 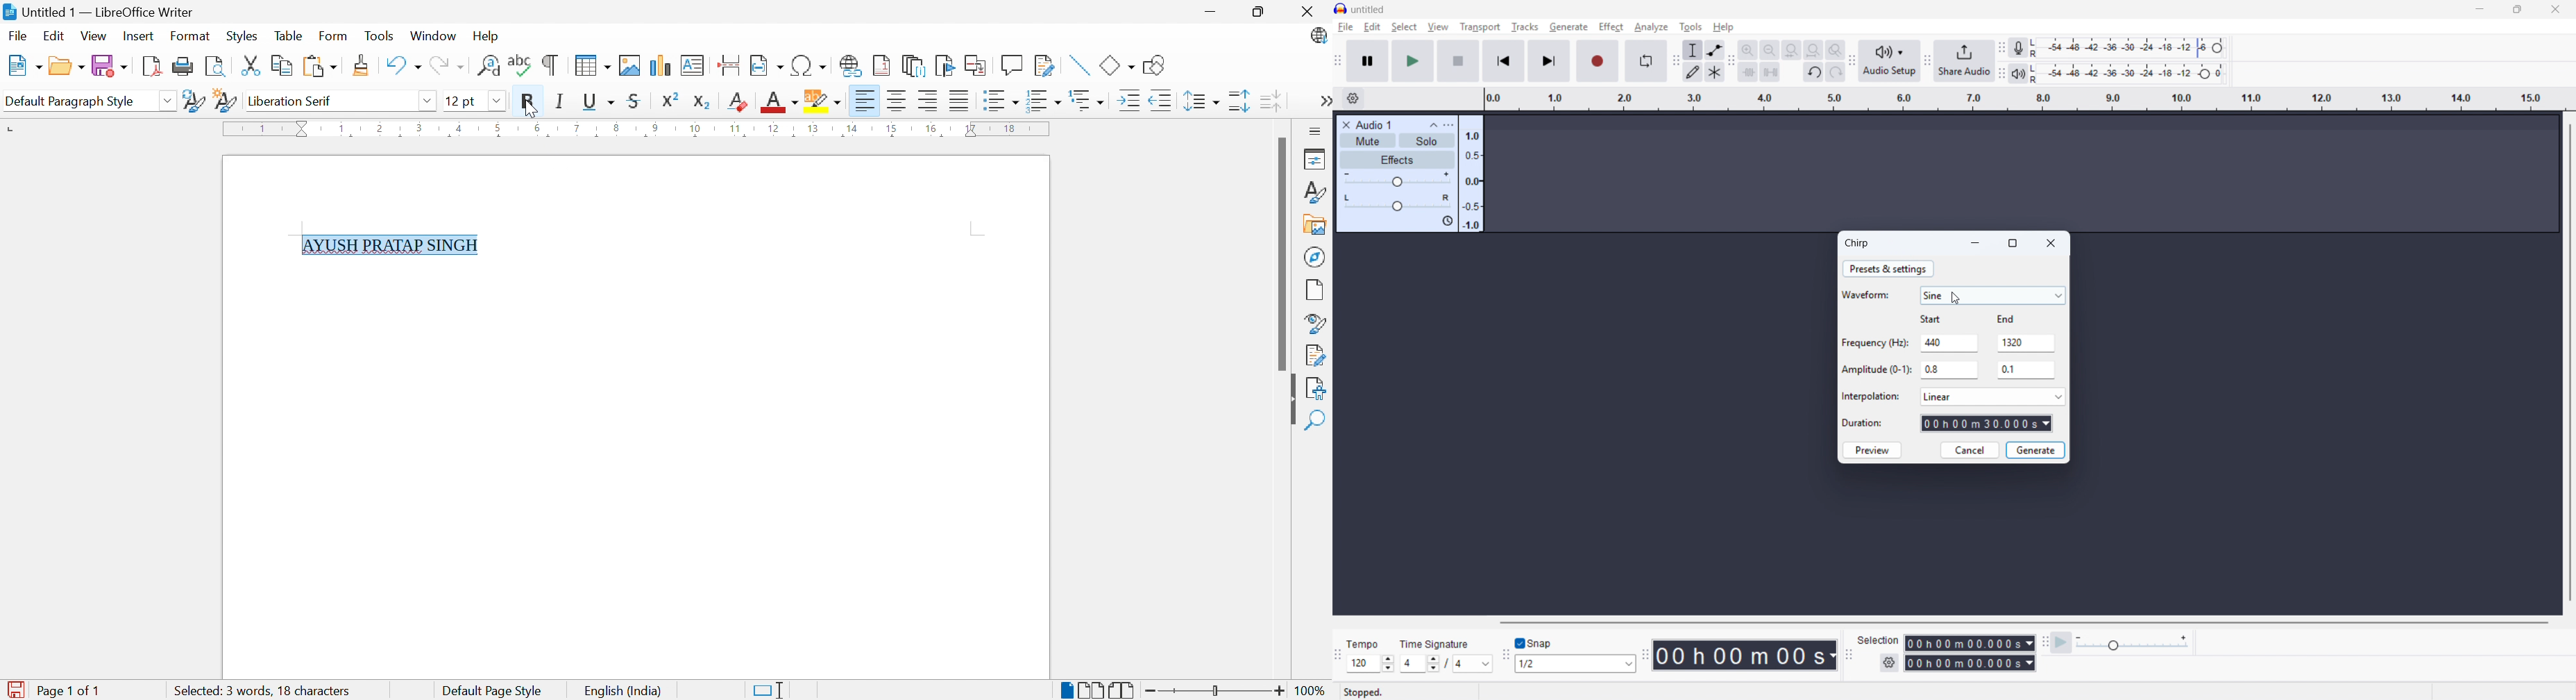 What do you see at coordinates (72, 690) in the screenshot?
I see `Page 1 of 1` at bounding box center [72, 690].